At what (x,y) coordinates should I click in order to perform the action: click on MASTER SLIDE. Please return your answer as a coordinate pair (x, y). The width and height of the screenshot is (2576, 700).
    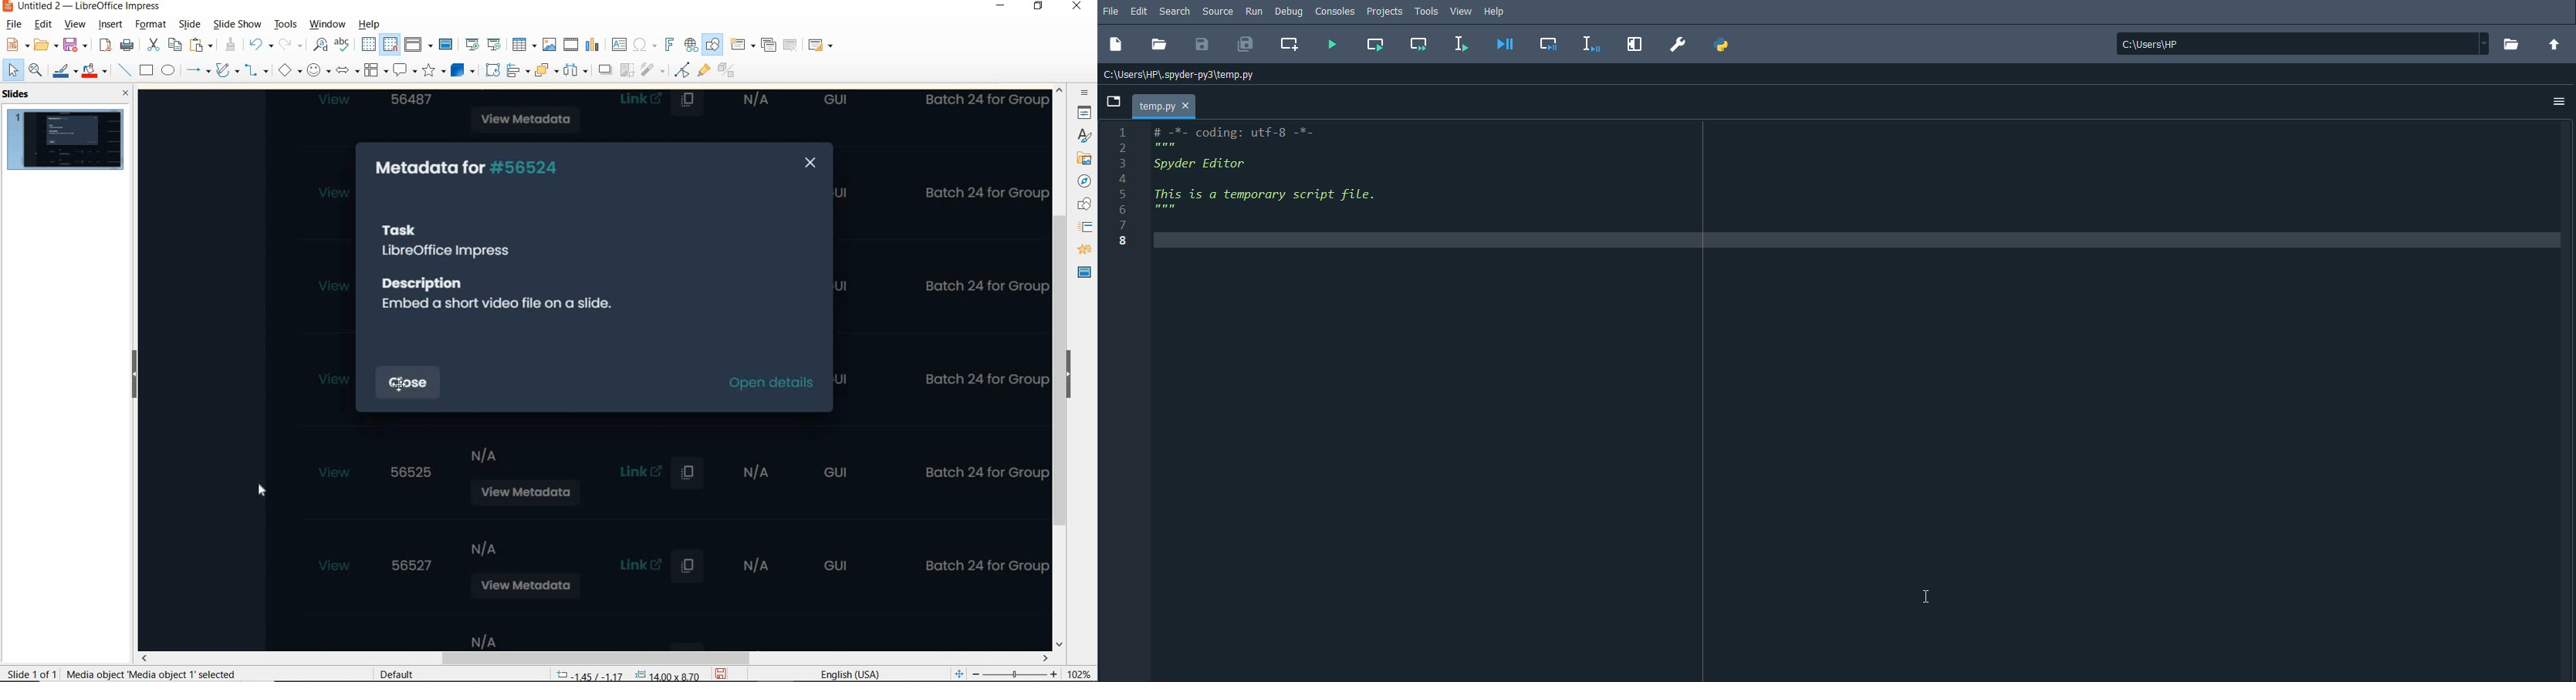
    Looking at the image, I should click on (1083, 274).